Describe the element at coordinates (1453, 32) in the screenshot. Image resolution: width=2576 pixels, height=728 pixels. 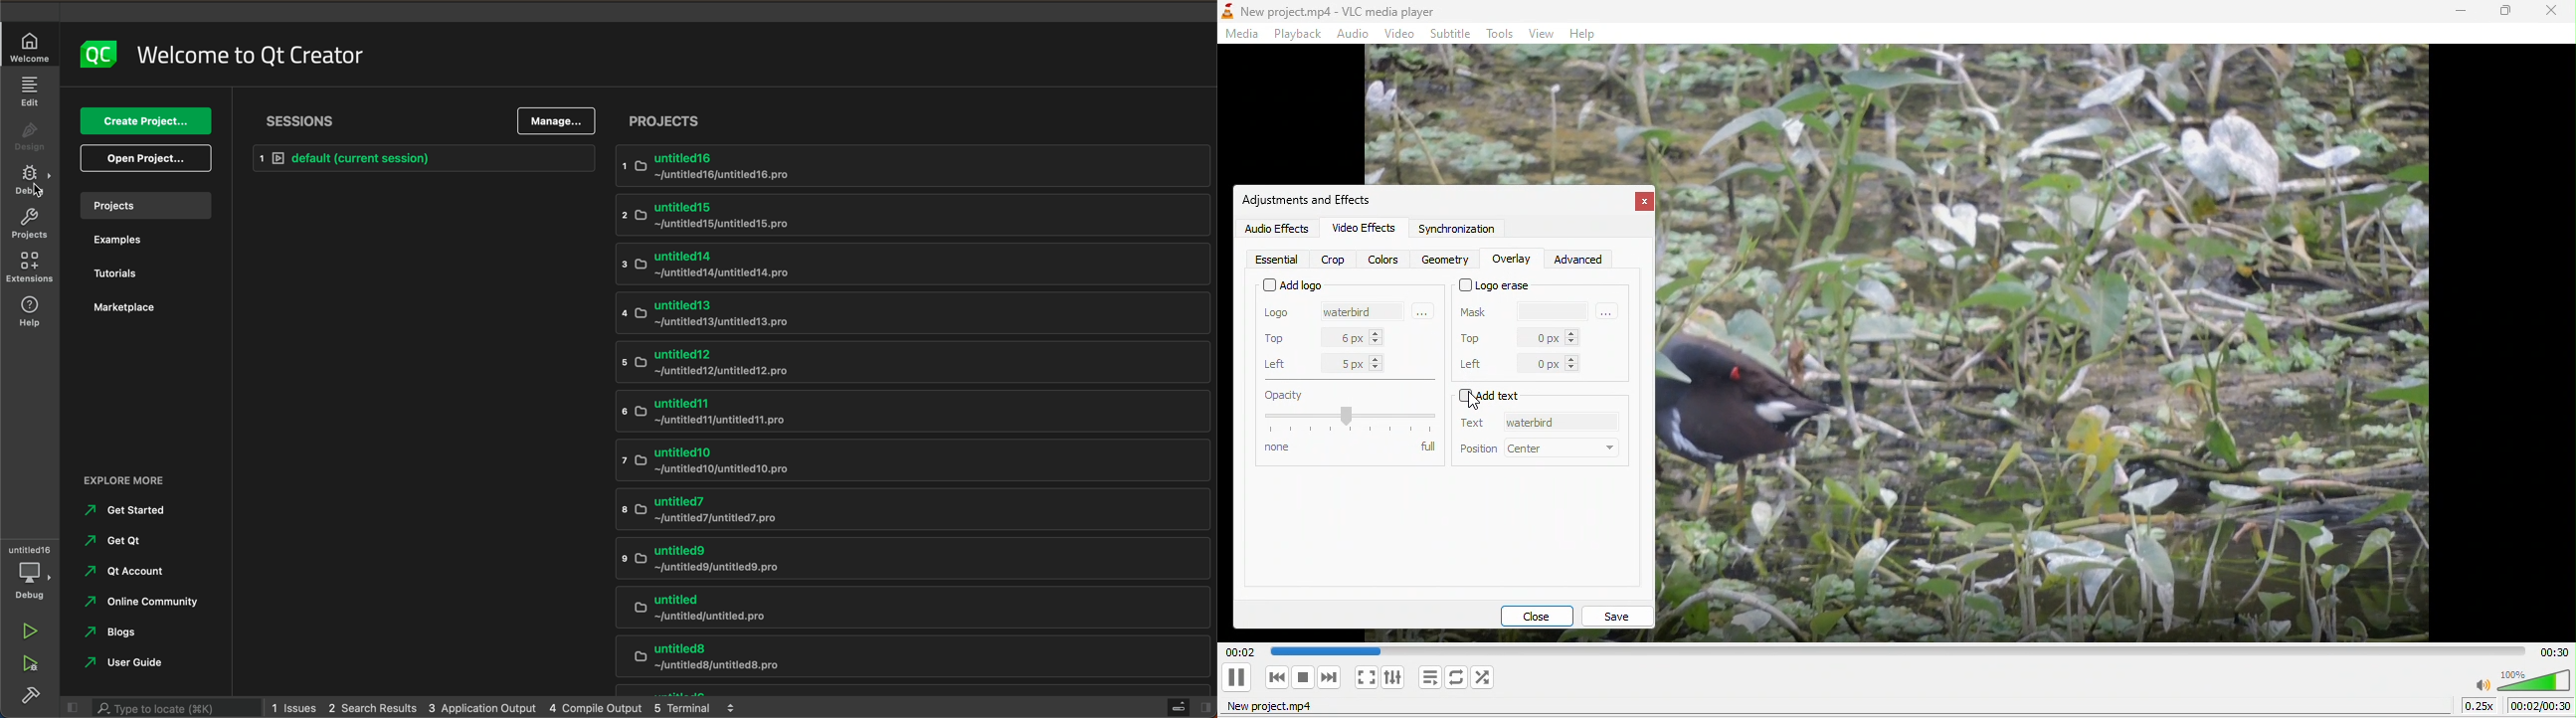
I see `subtitle` at that location.